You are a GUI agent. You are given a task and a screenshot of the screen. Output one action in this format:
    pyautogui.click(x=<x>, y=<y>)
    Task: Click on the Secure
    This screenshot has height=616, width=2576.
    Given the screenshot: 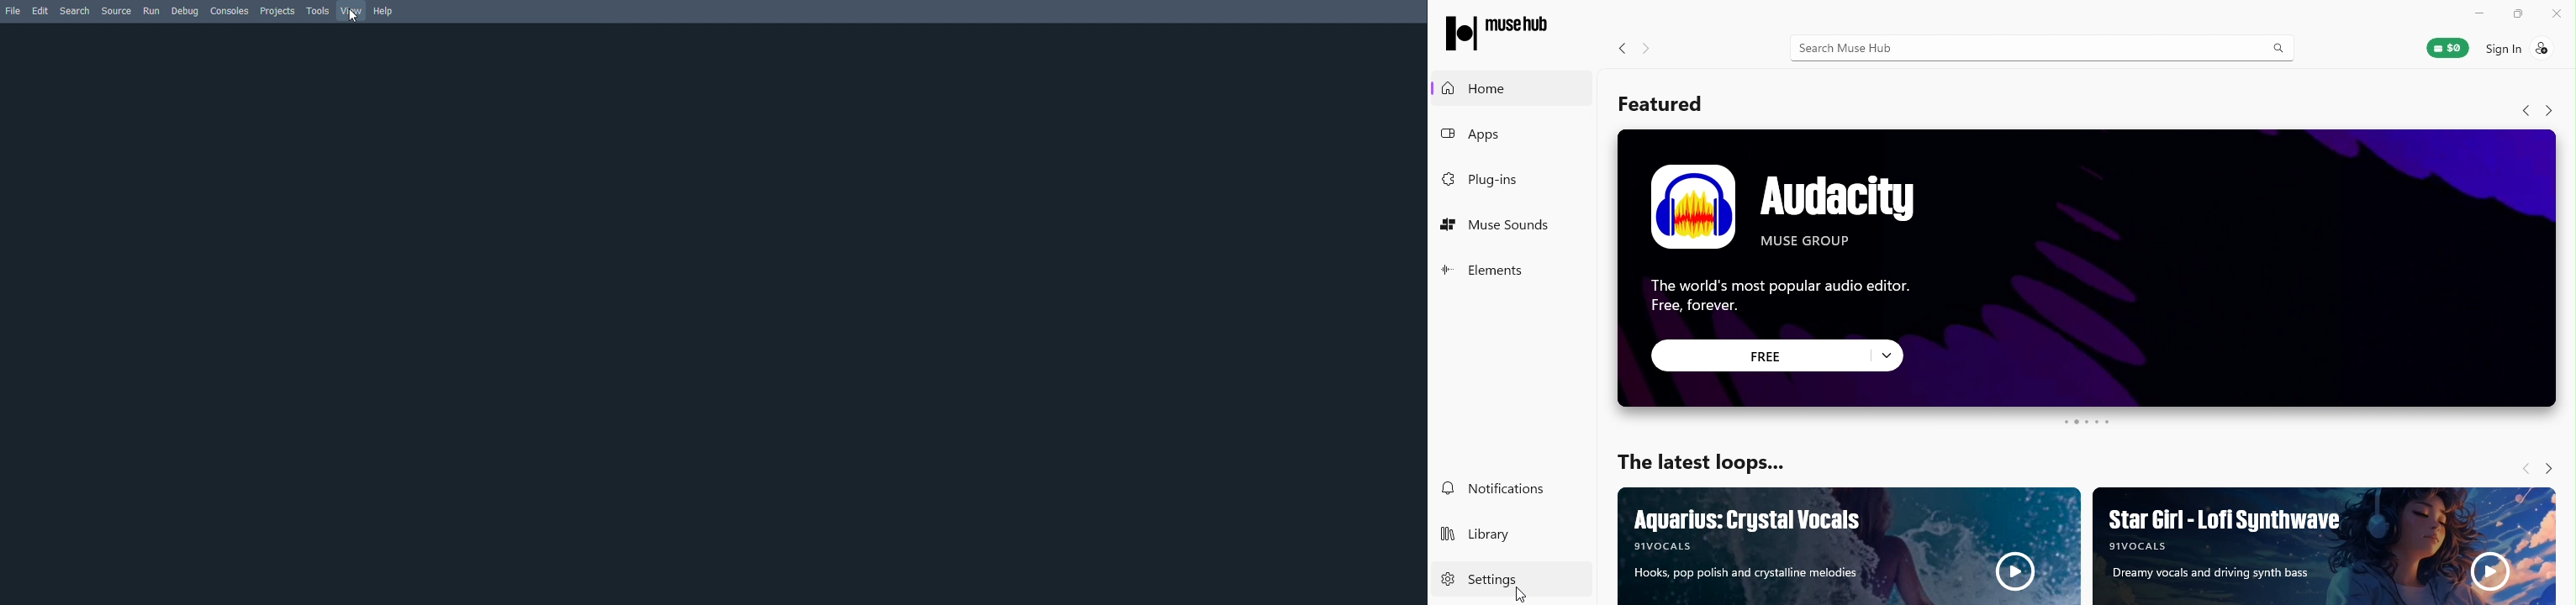 What is the action you would take?
    pyautogui.click(x=119, y=11)
    